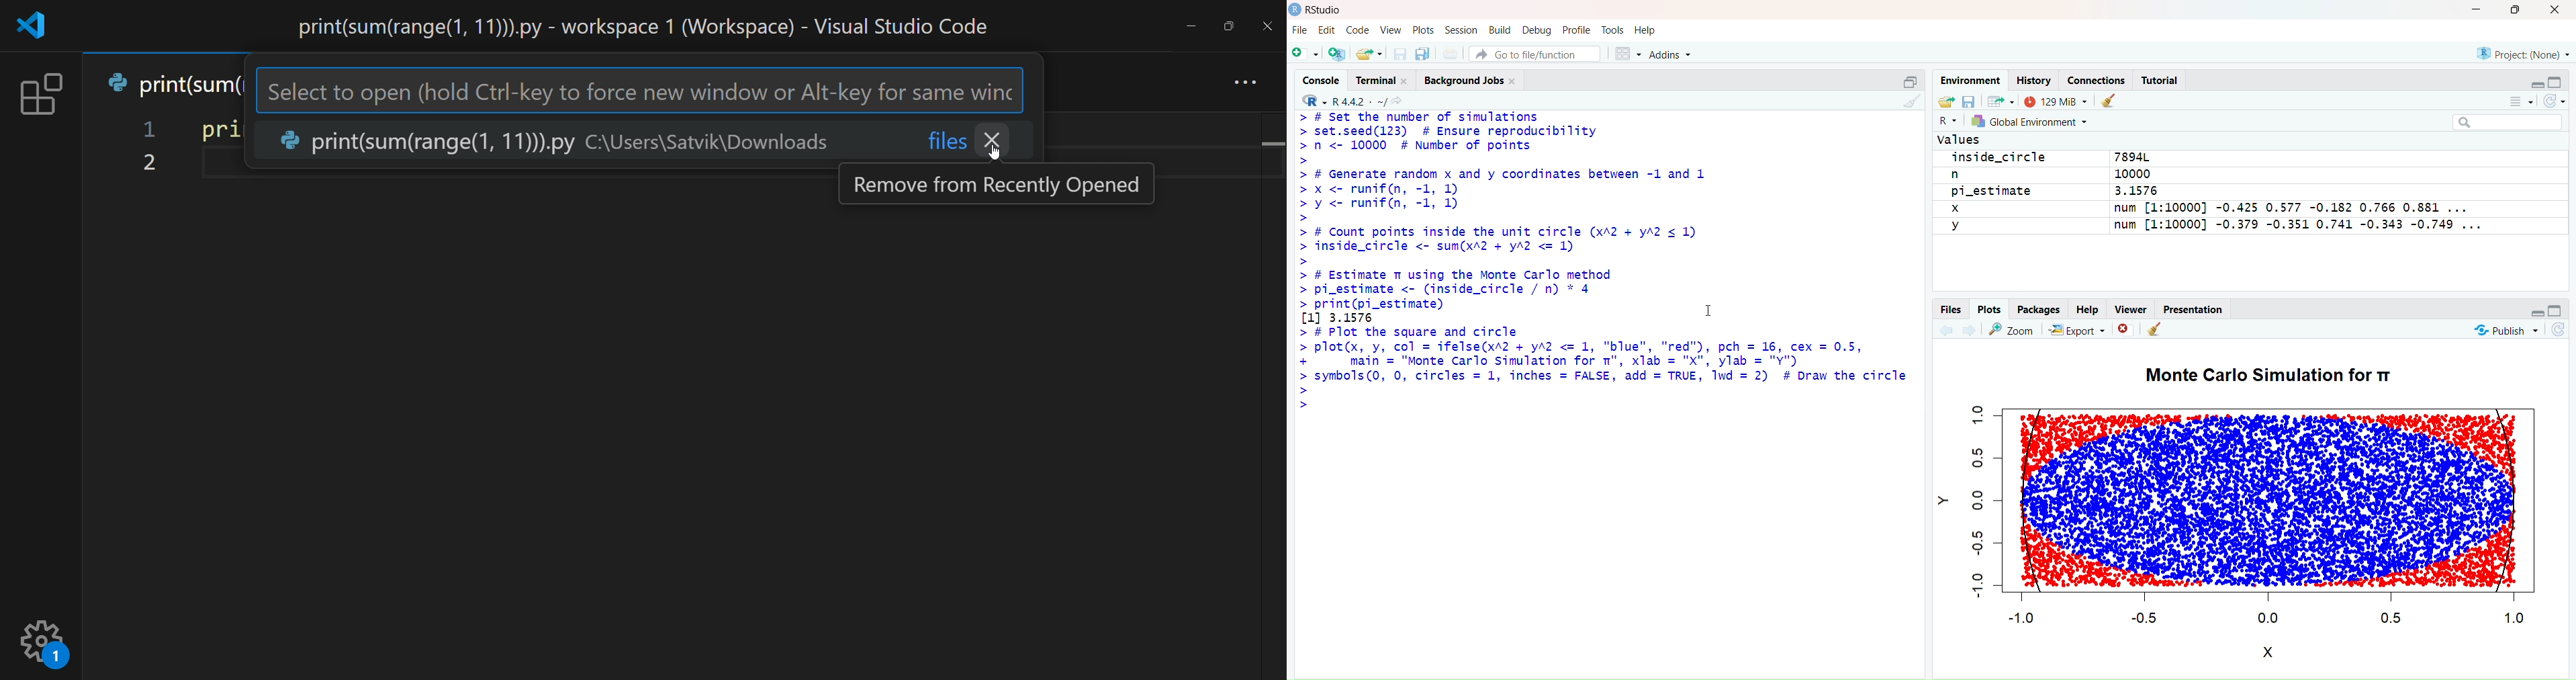 This screenshot has height=700, width=2576. Describe the element at coordinates (1424, 29) in the screenshot. I see `Plots` at that location.